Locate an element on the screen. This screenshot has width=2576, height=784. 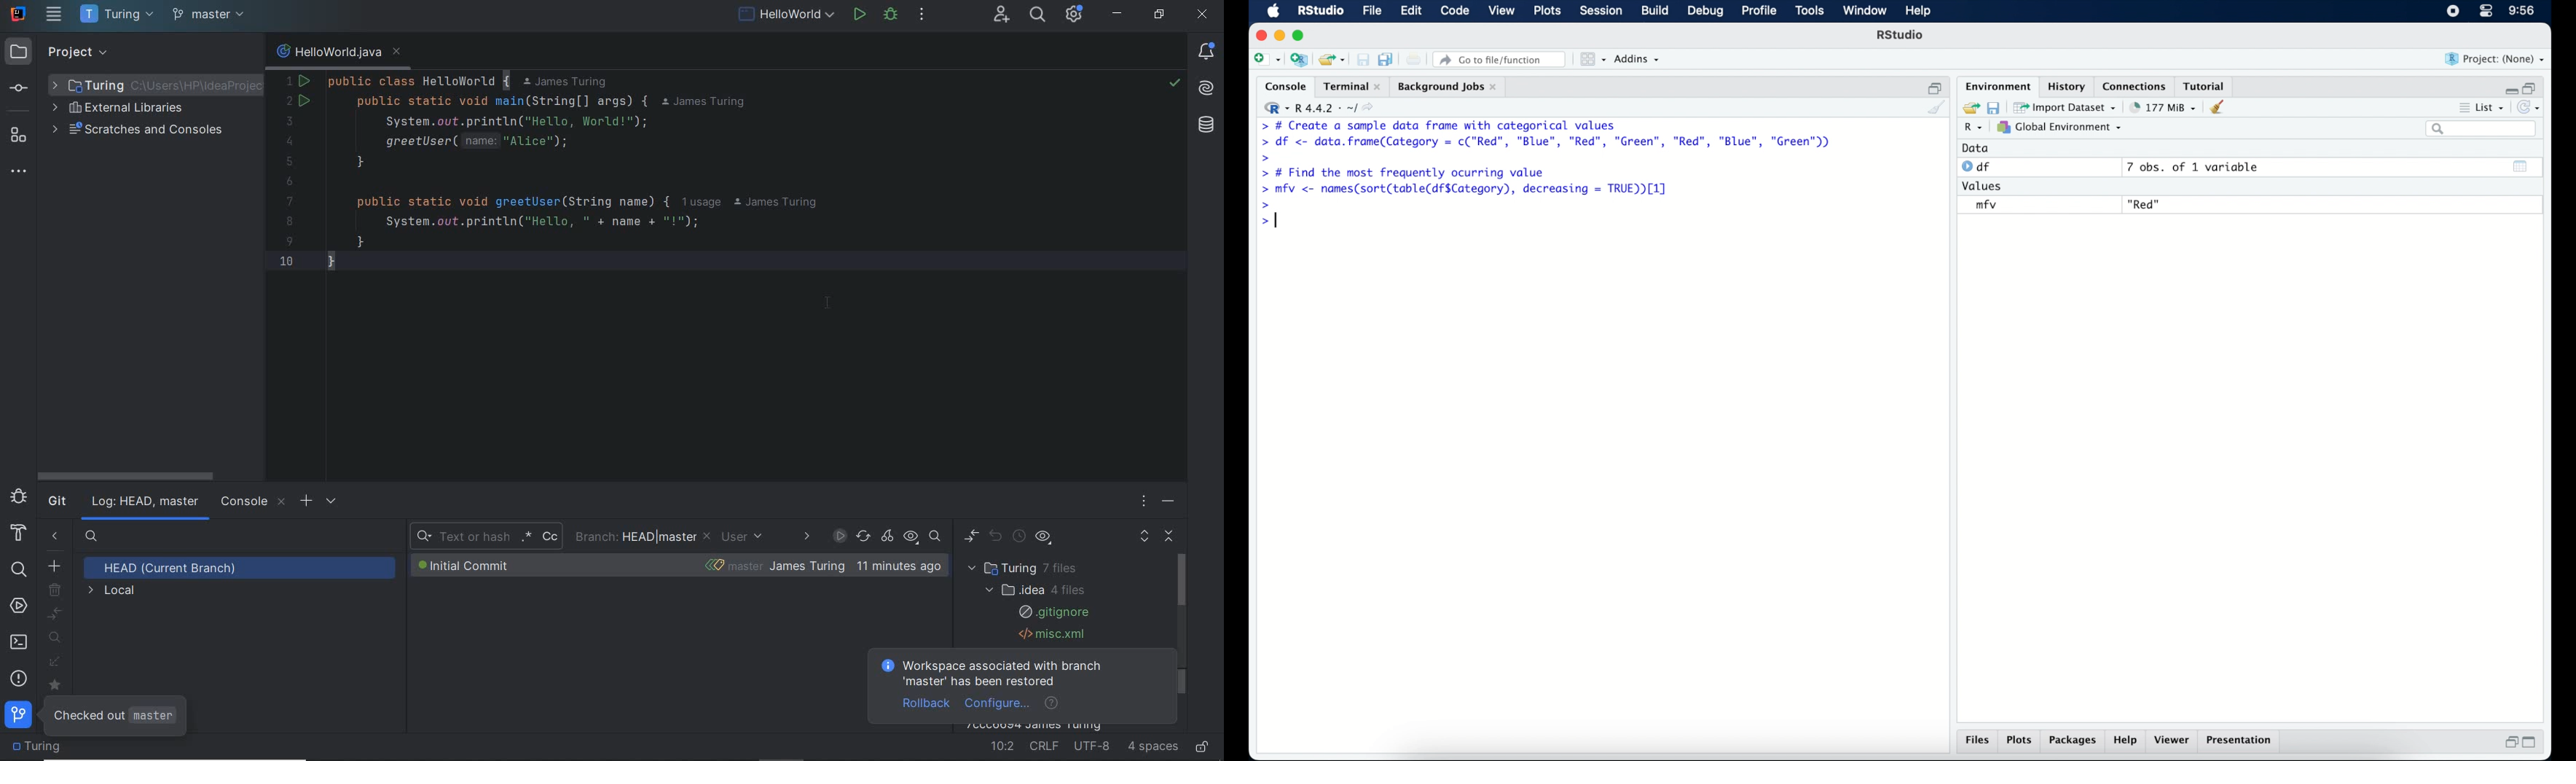
print is located at coordinates (1414, 59).